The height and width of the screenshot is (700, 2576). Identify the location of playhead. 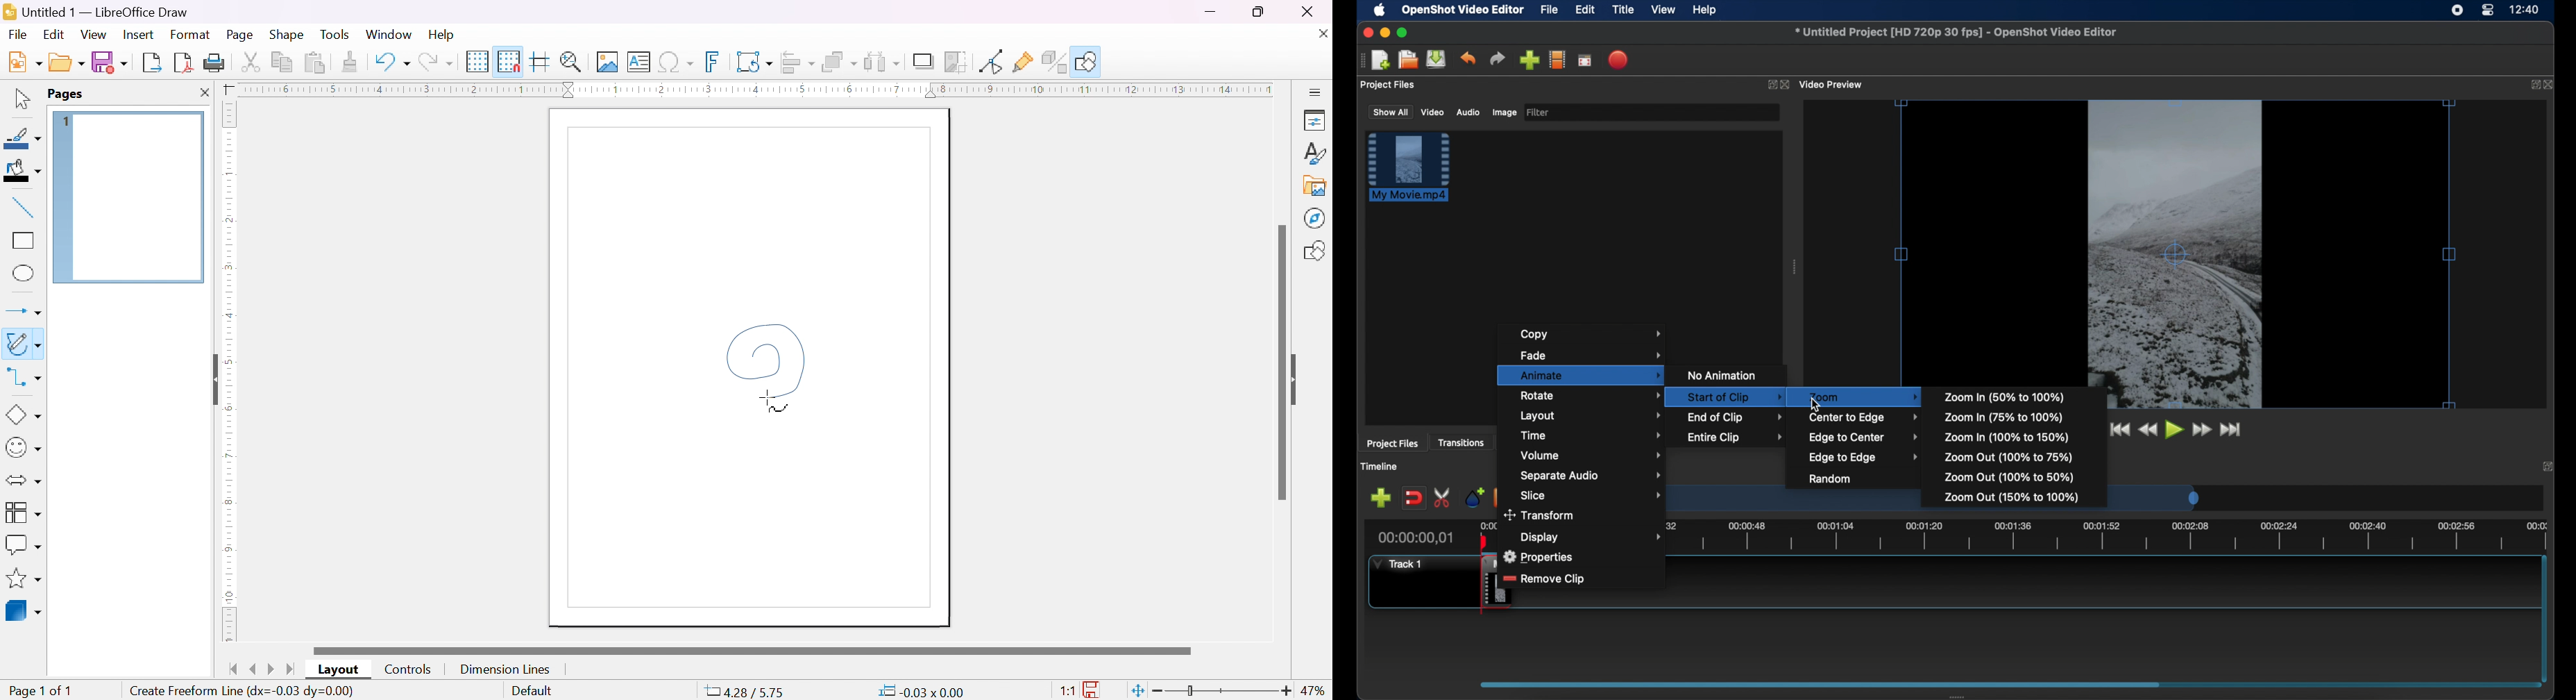
(1483, 539).